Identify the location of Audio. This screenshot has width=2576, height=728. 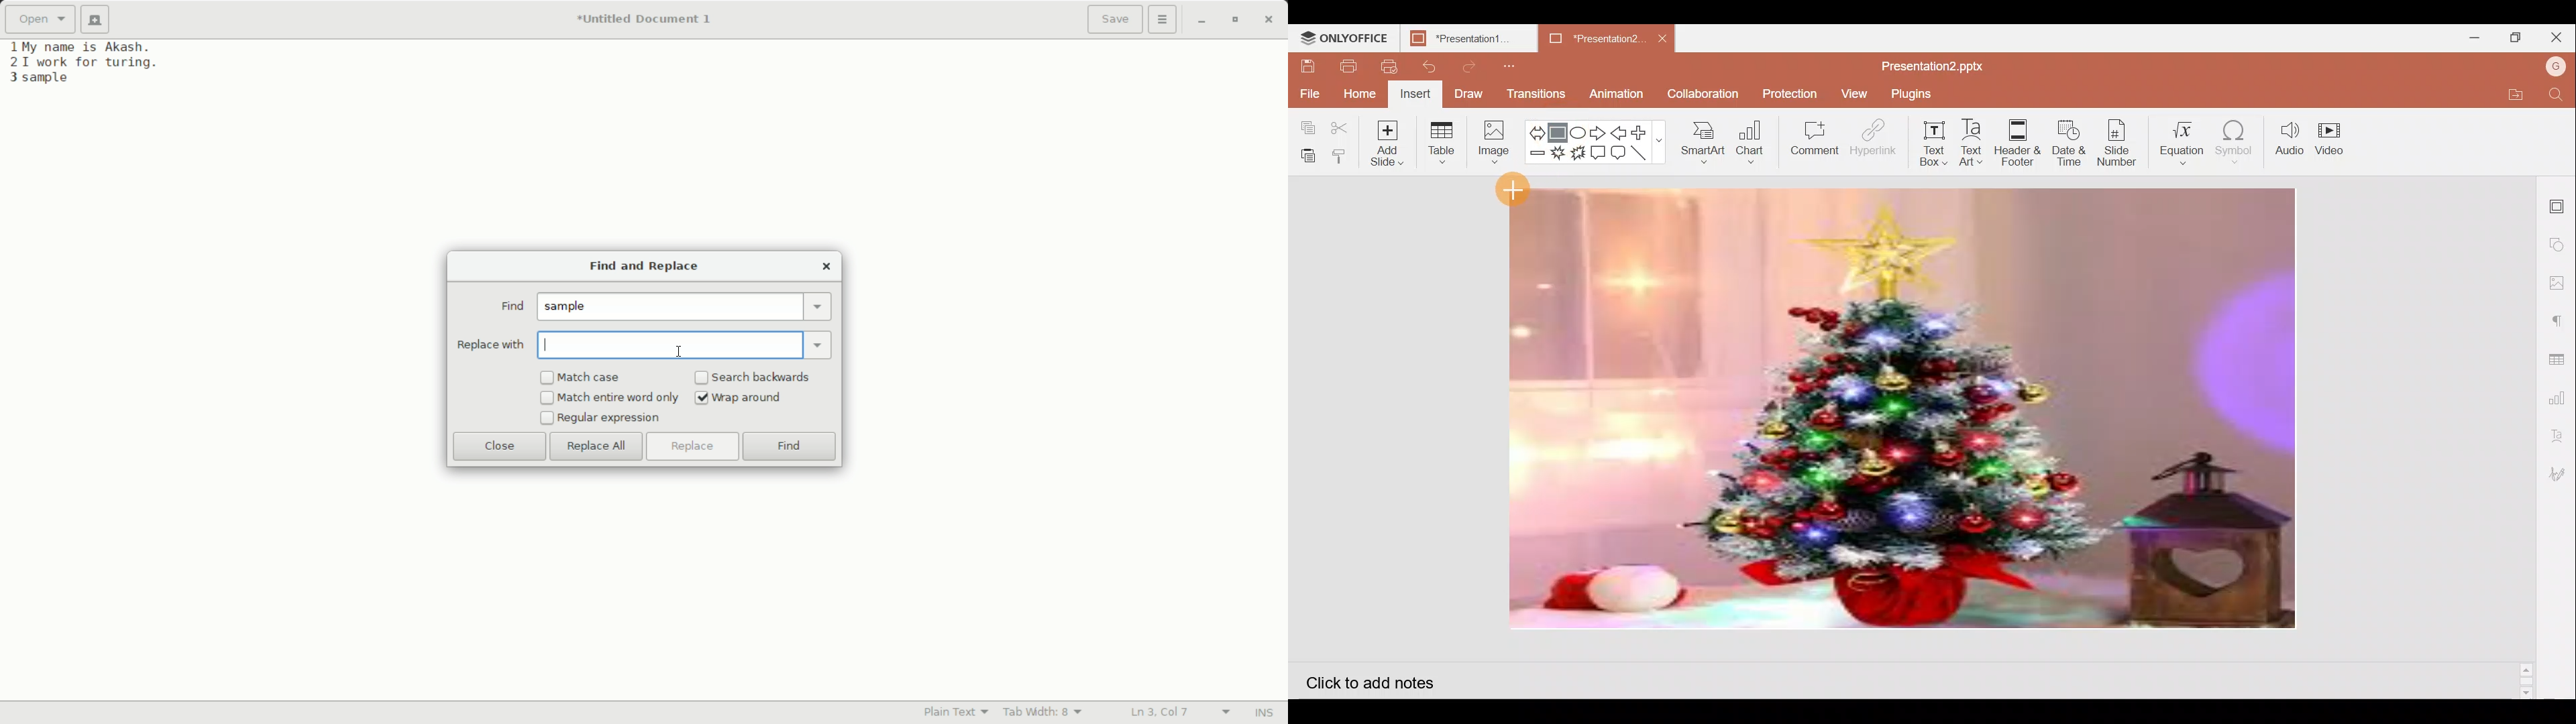
(2290, 141).